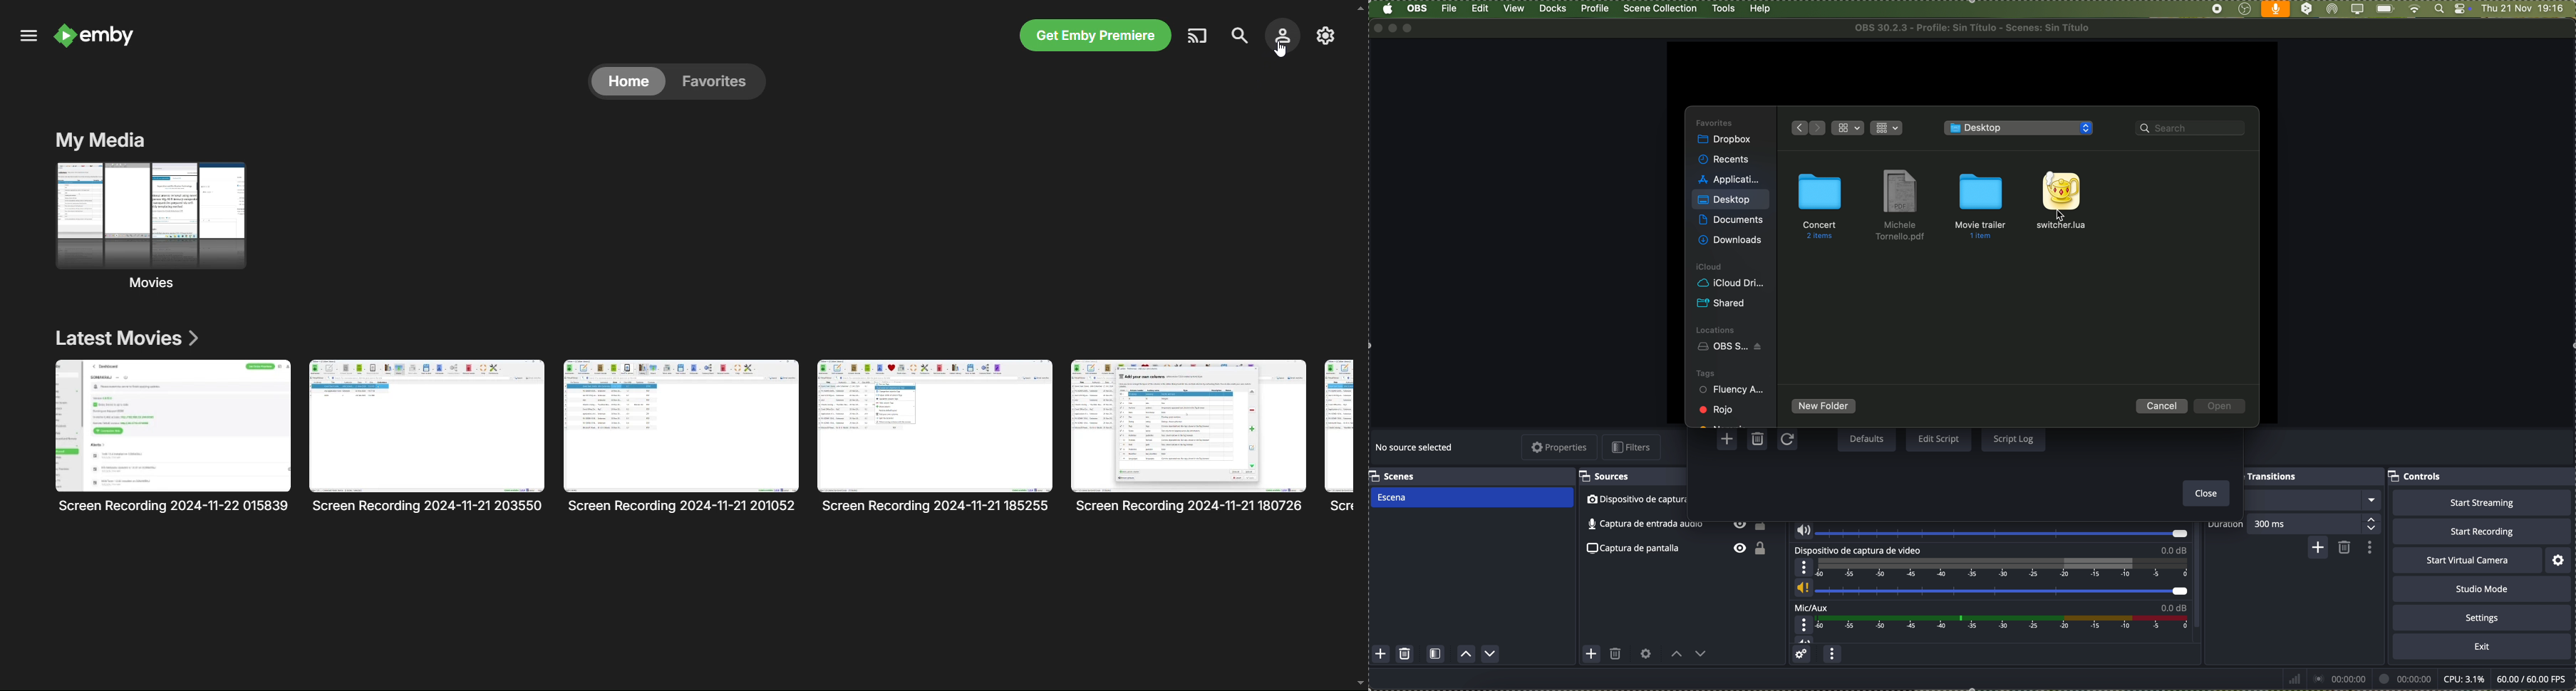  Describe the element at coordinates (2528, 9) in the screenshot. I see `date and hour` at that location.